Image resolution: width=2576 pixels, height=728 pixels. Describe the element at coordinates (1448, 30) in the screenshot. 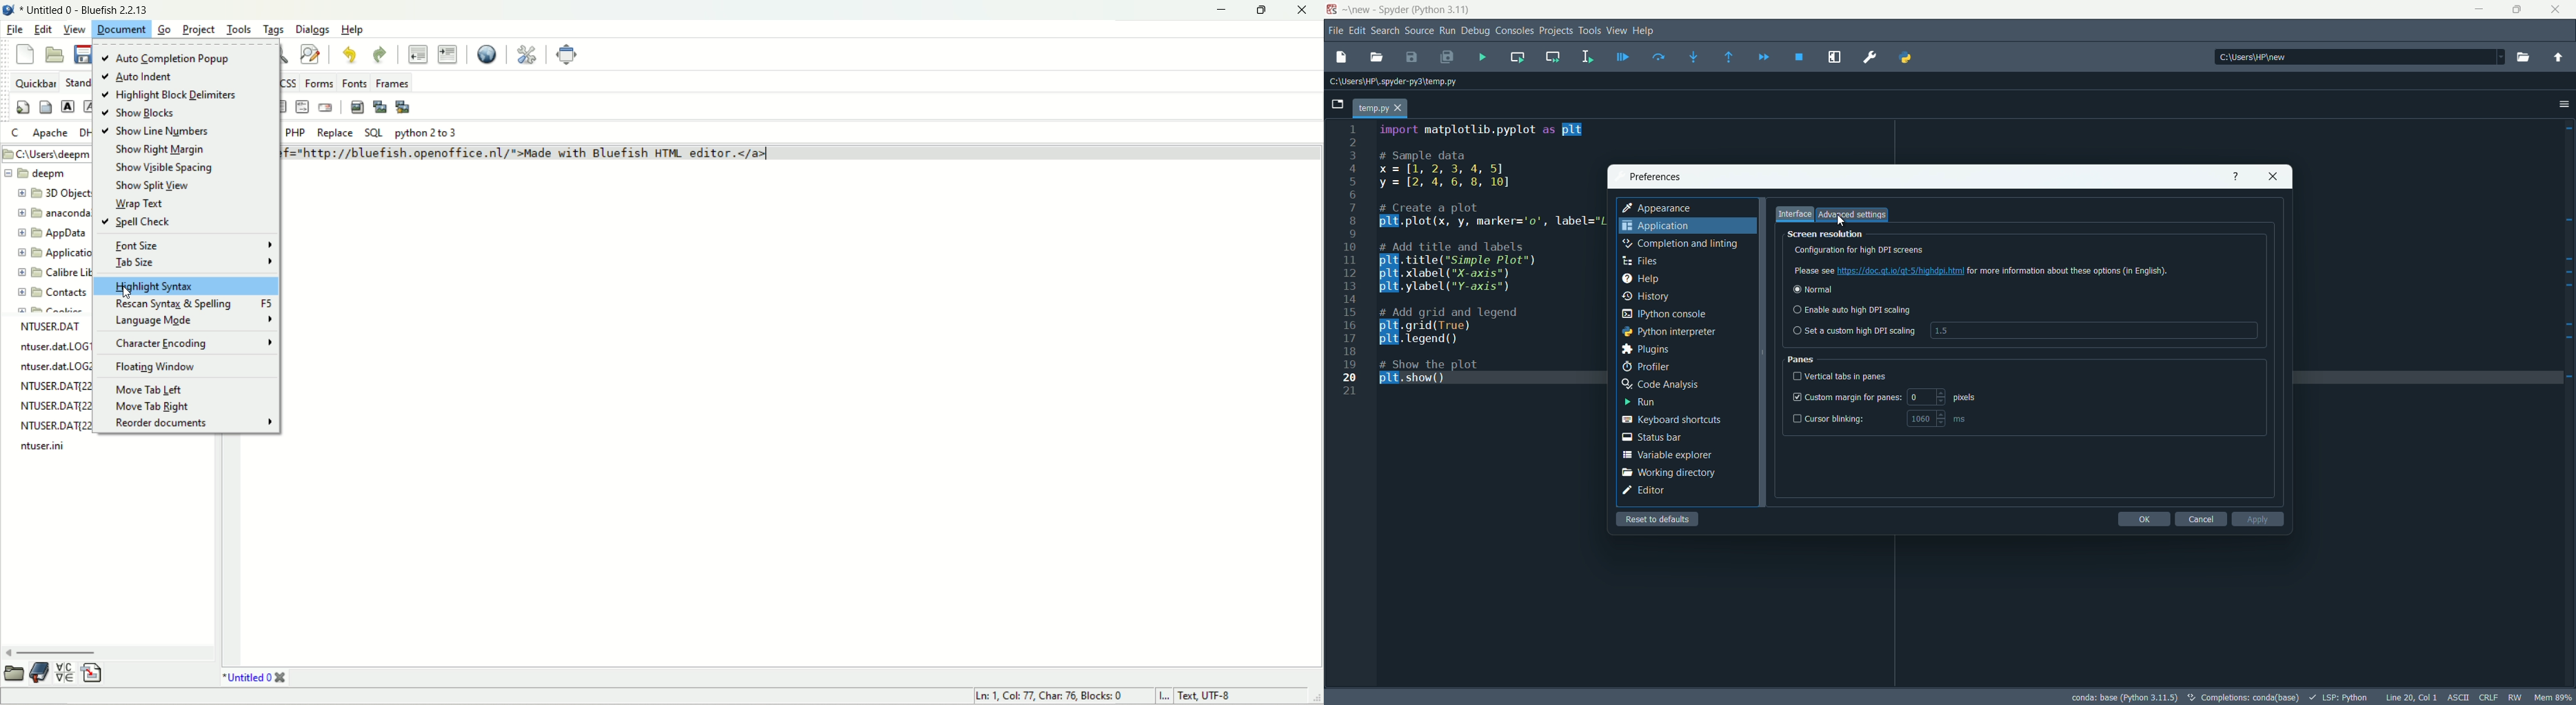

I see `run` at that location.